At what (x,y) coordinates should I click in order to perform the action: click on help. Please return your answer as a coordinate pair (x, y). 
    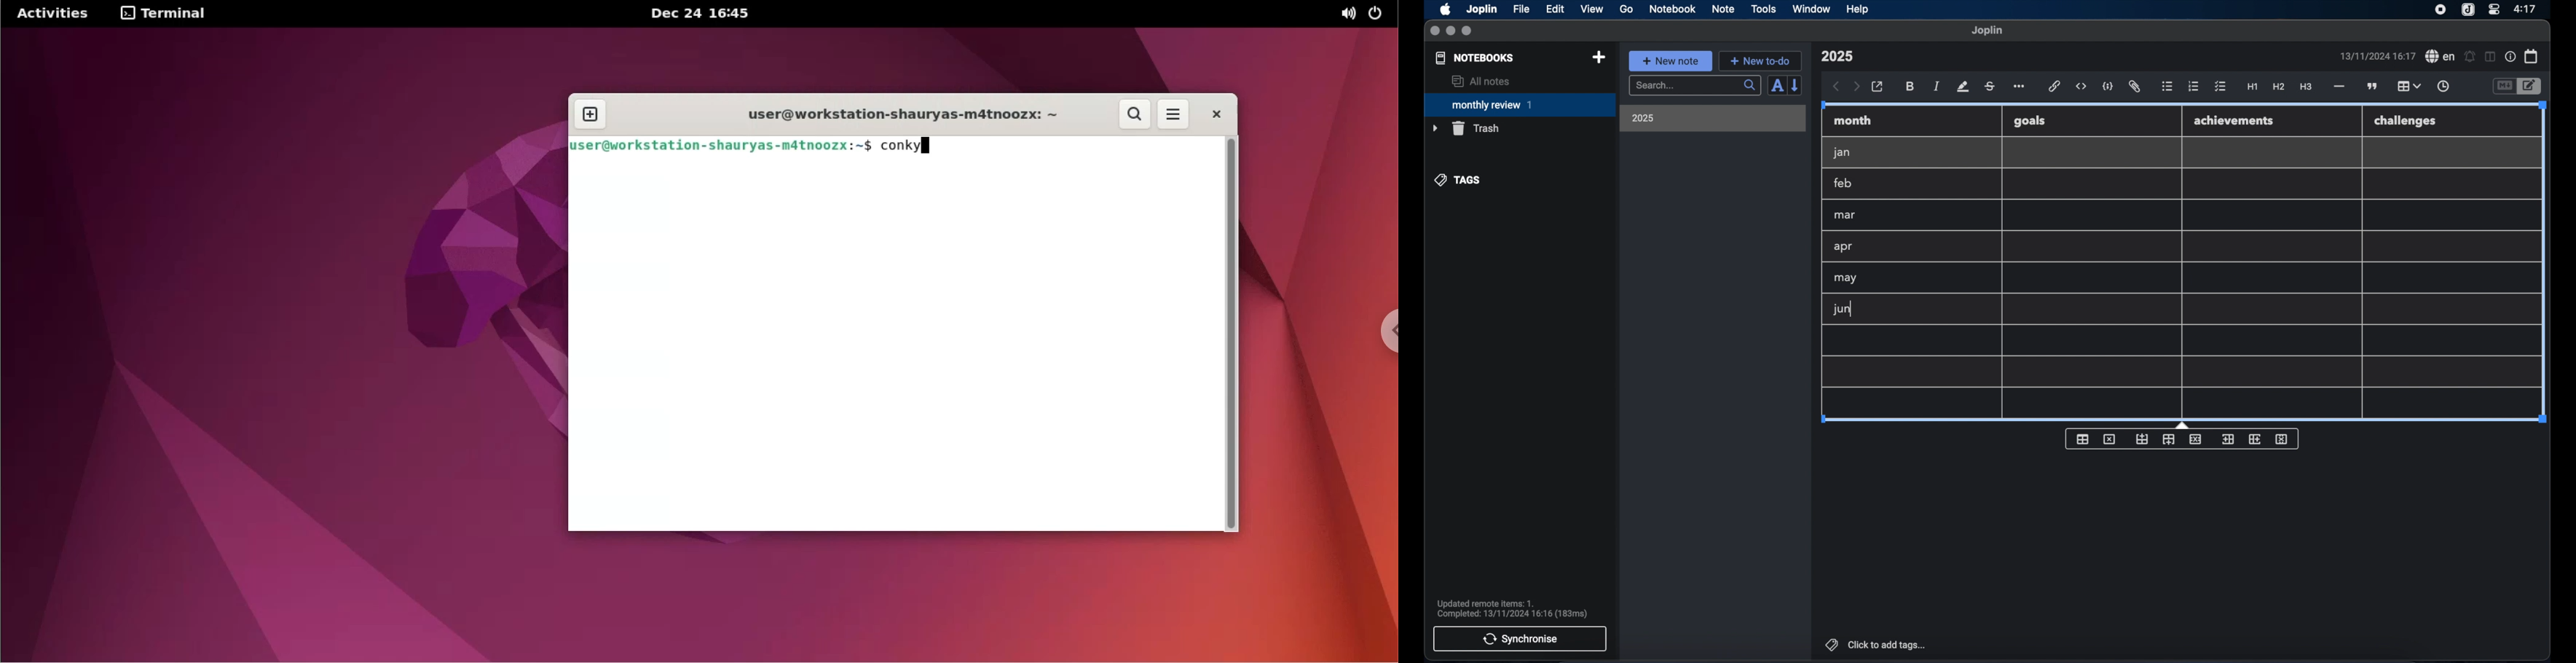
    Looking at the image, I should click on (1859, 9).